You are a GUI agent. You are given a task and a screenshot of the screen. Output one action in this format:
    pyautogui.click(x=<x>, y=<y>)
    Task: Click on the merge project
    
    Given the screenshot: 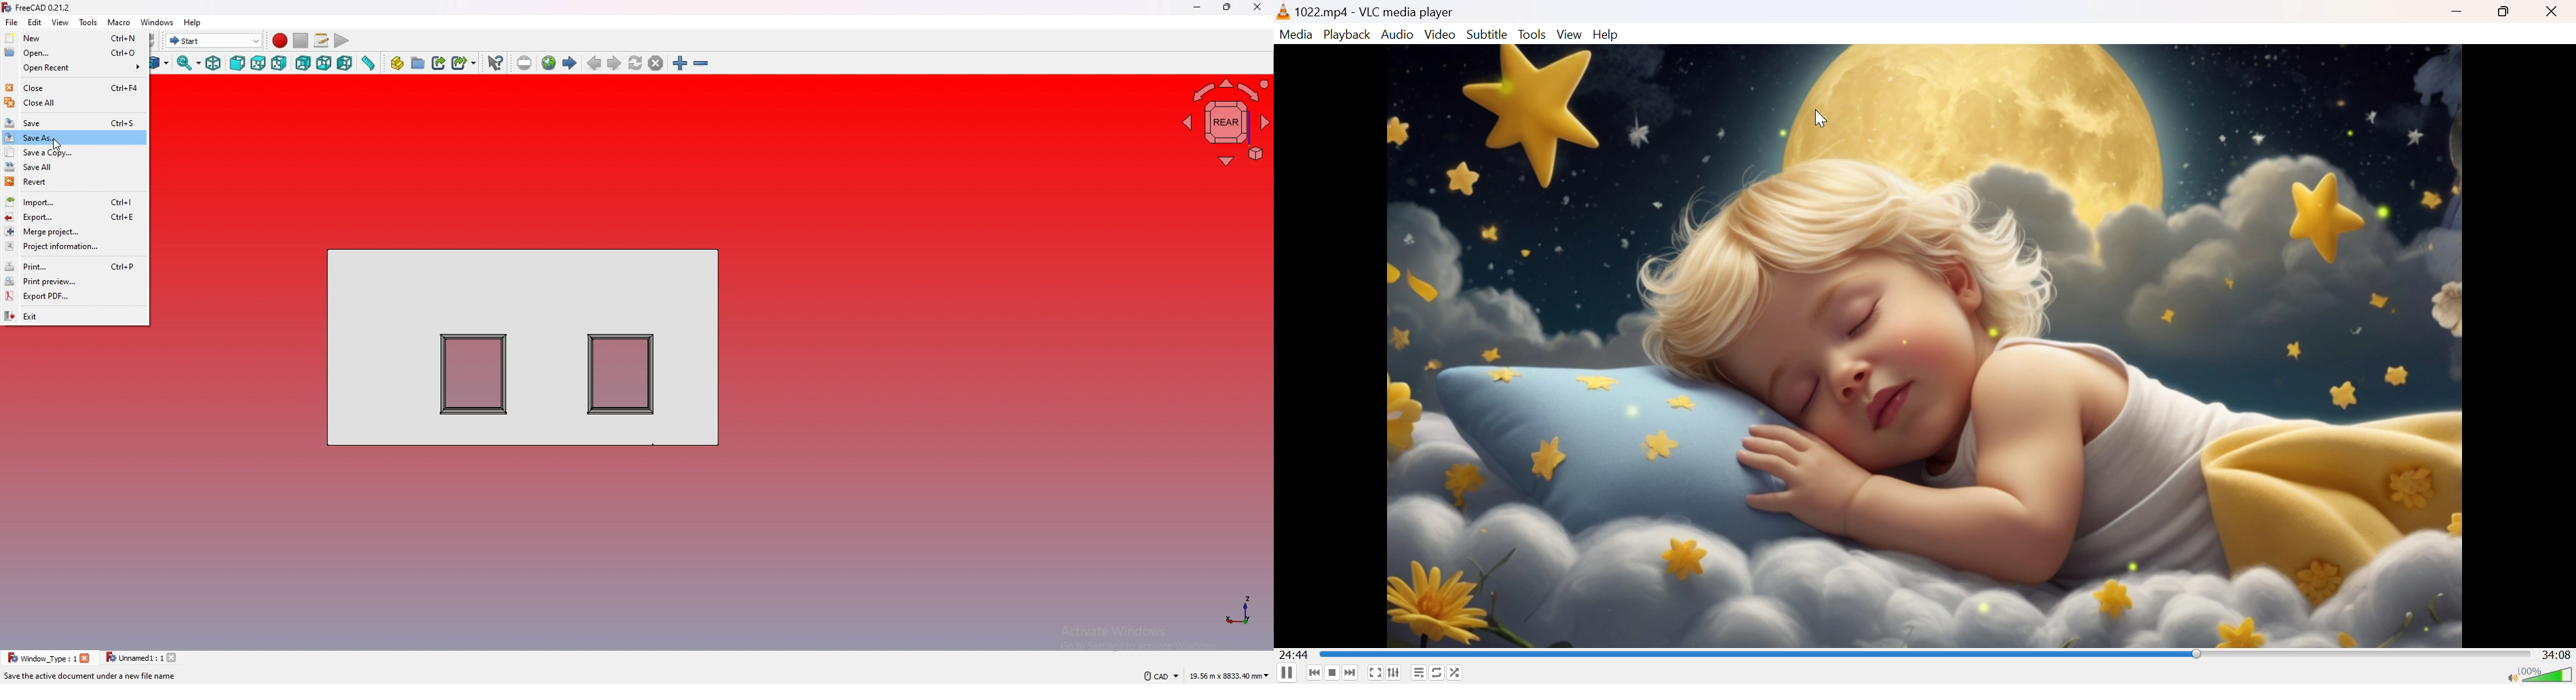 What is the action you would take?
    pyautogui.click(x=74, y=230)
    